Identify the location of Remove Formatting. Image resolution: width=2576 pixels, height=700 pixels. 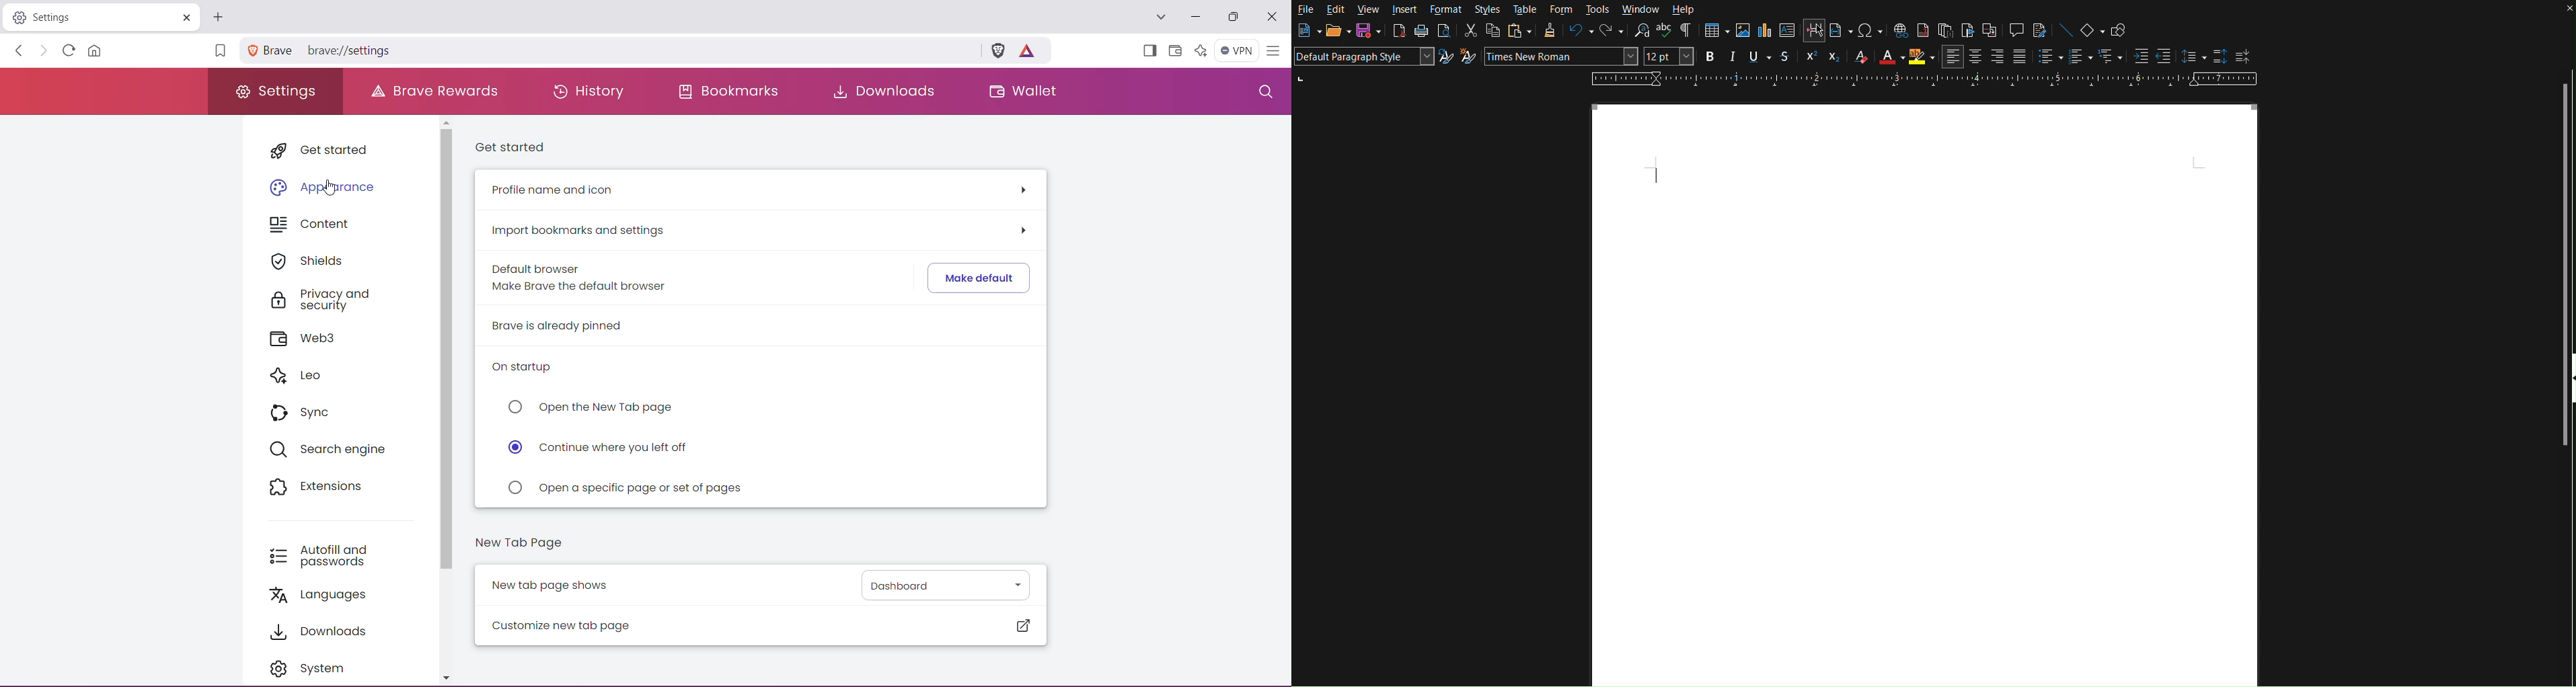
(1857, 58).